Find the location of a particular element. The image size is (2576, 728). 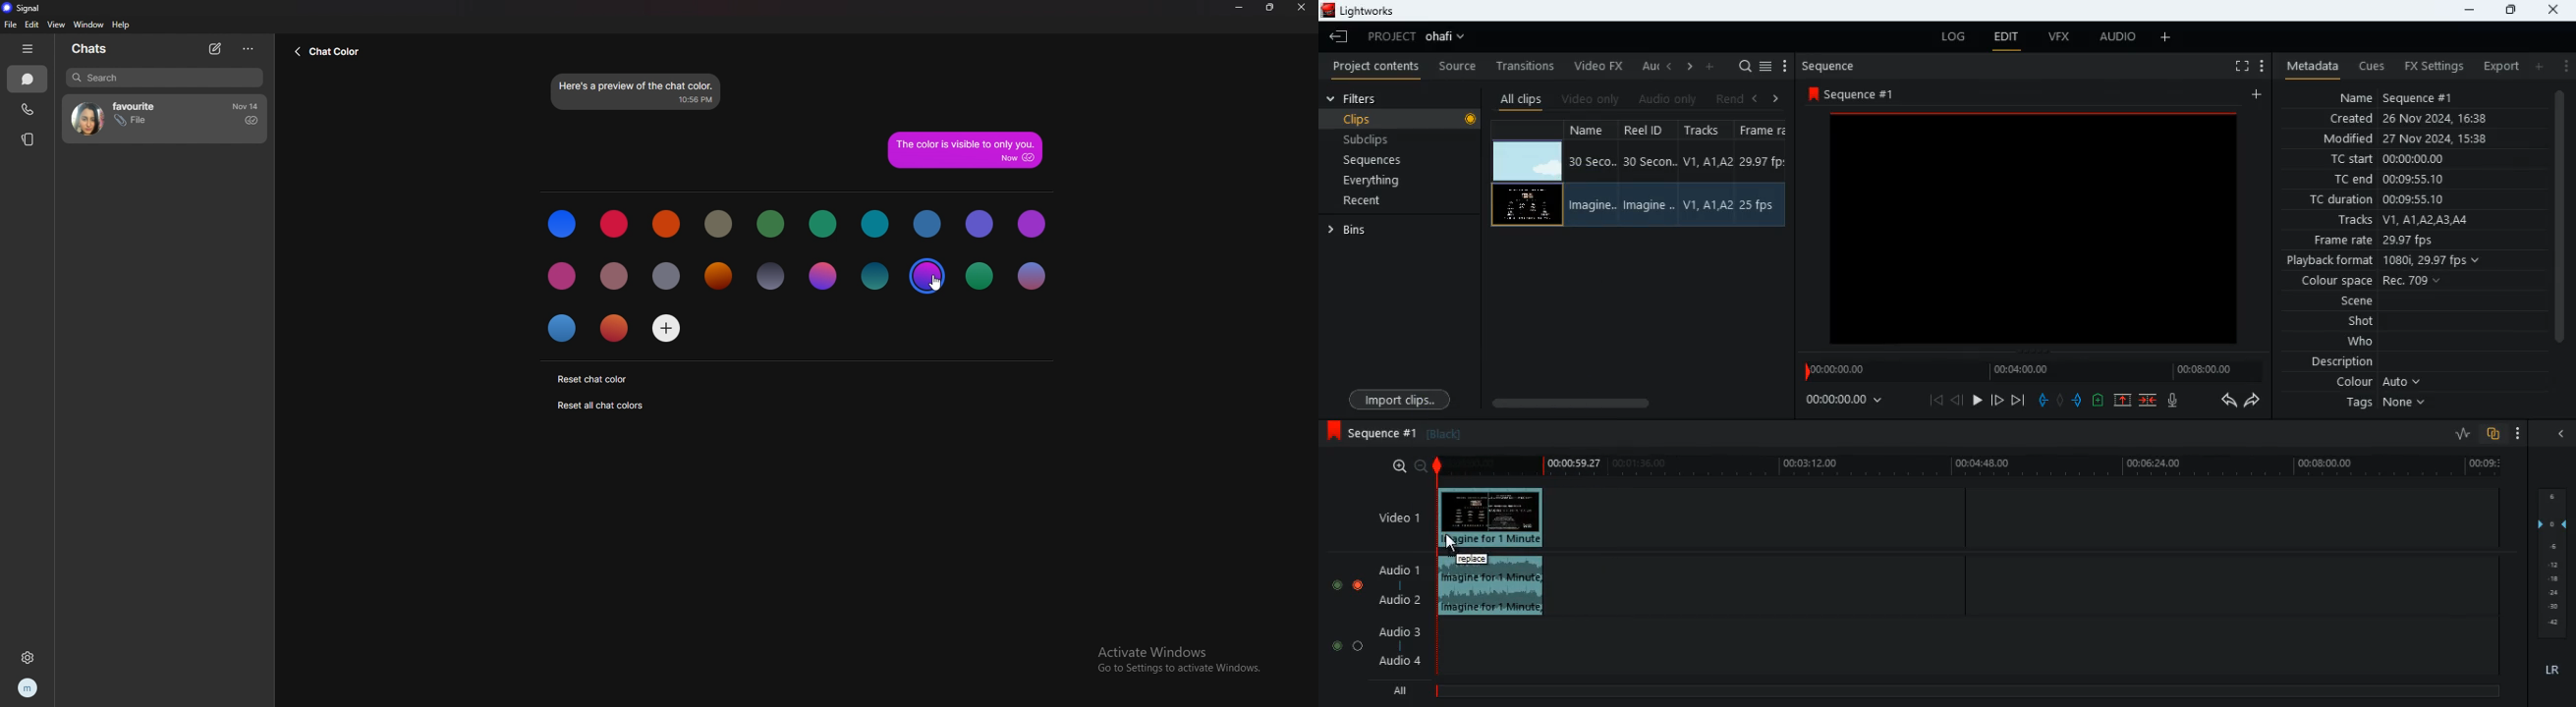

back is located at coordinates (1957, 400).